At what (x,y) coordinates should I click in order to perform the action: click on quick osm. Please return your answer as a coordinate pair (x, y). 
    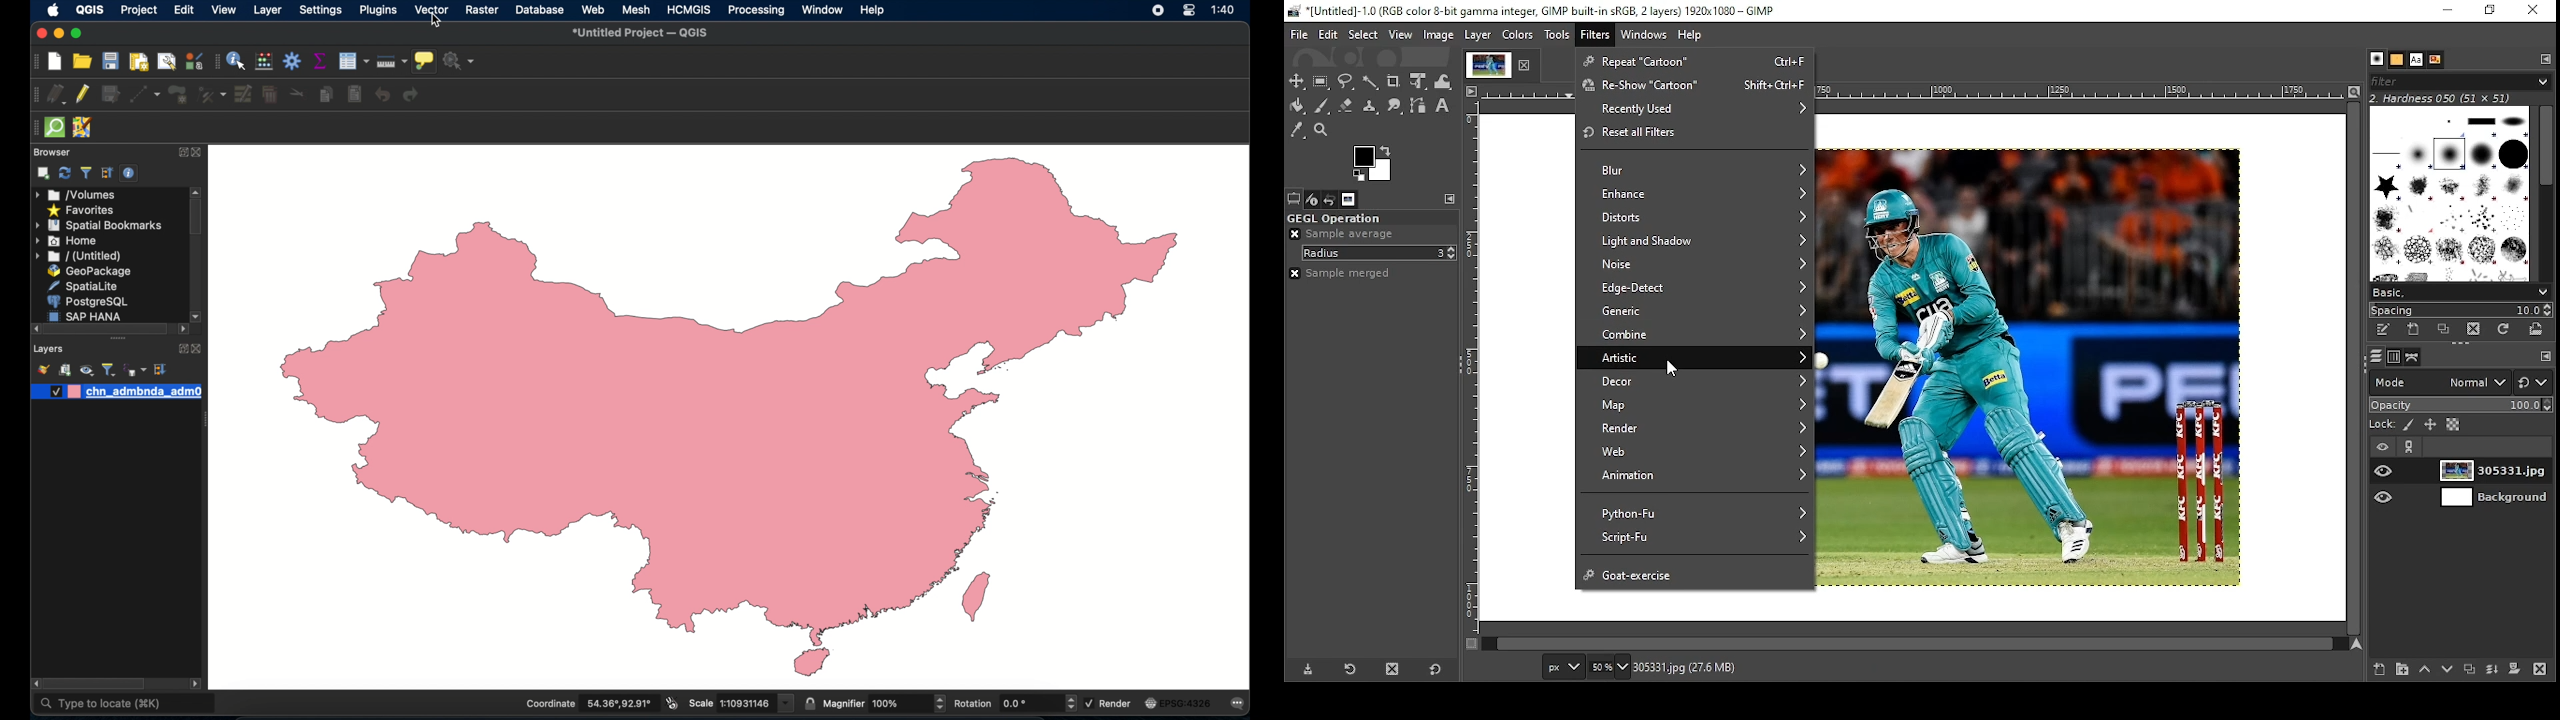
    Looking at the image, I should click on (56, 128).